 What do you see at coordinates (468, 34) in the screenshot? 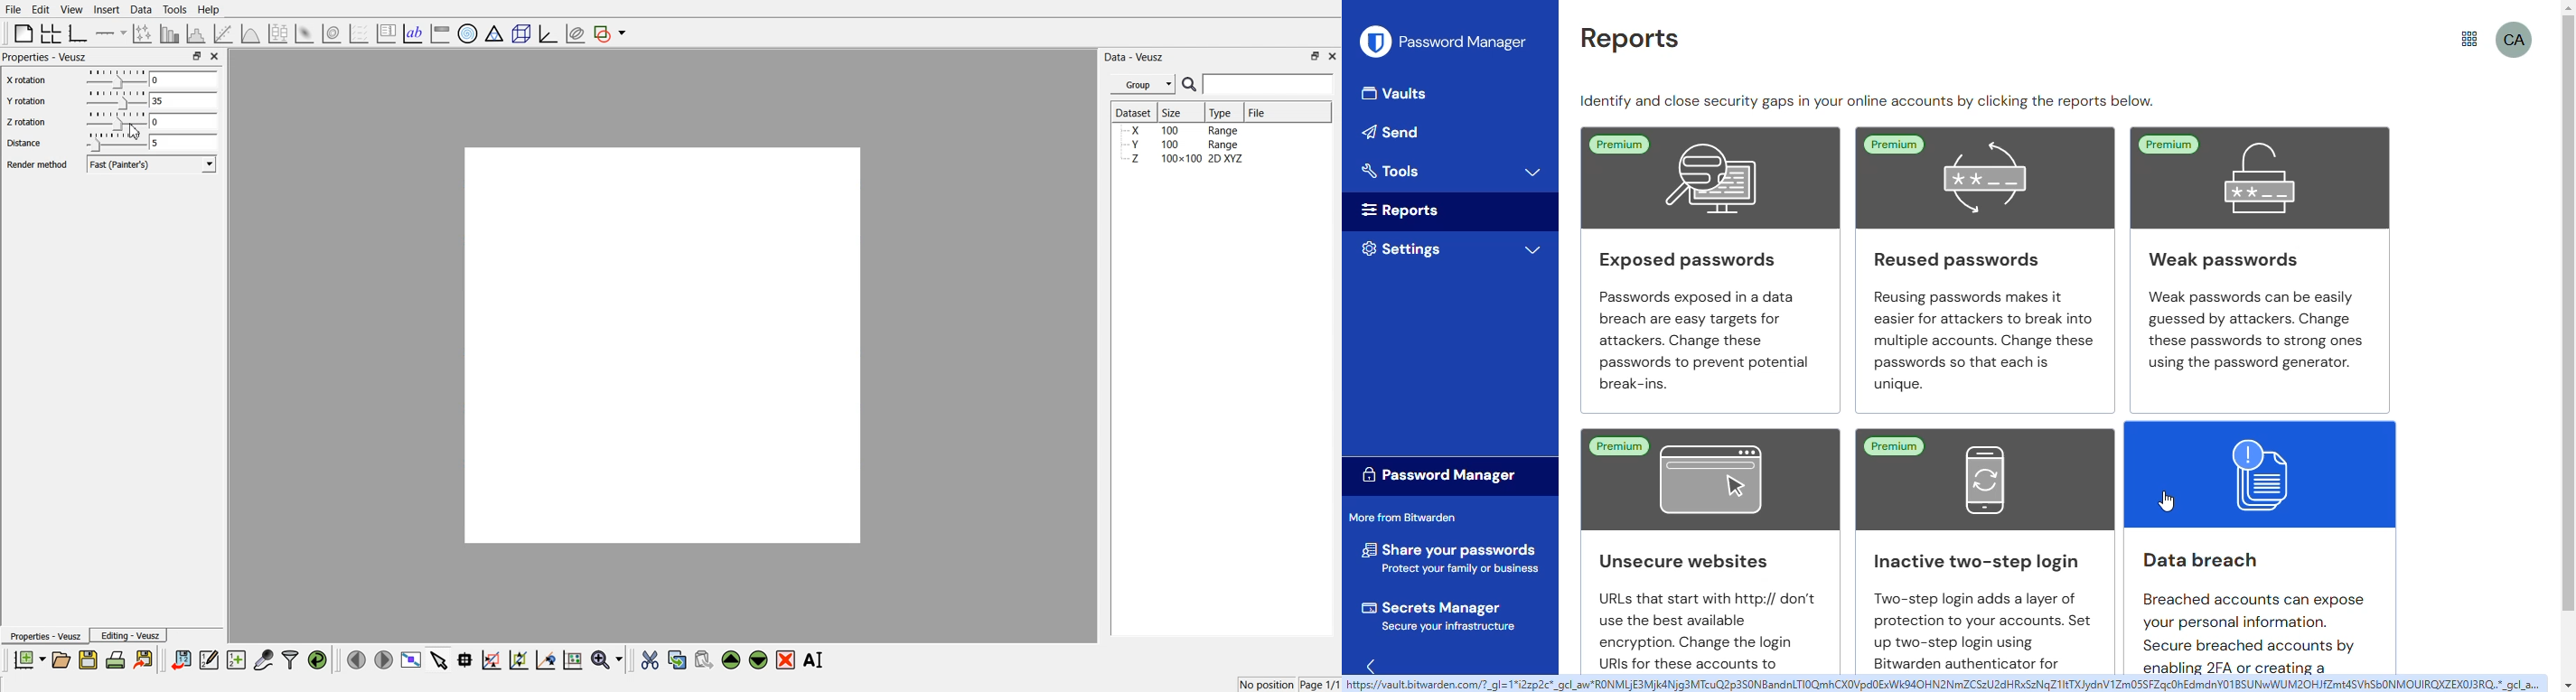
I see `Polar Graph` at bounding box center [468, 34].